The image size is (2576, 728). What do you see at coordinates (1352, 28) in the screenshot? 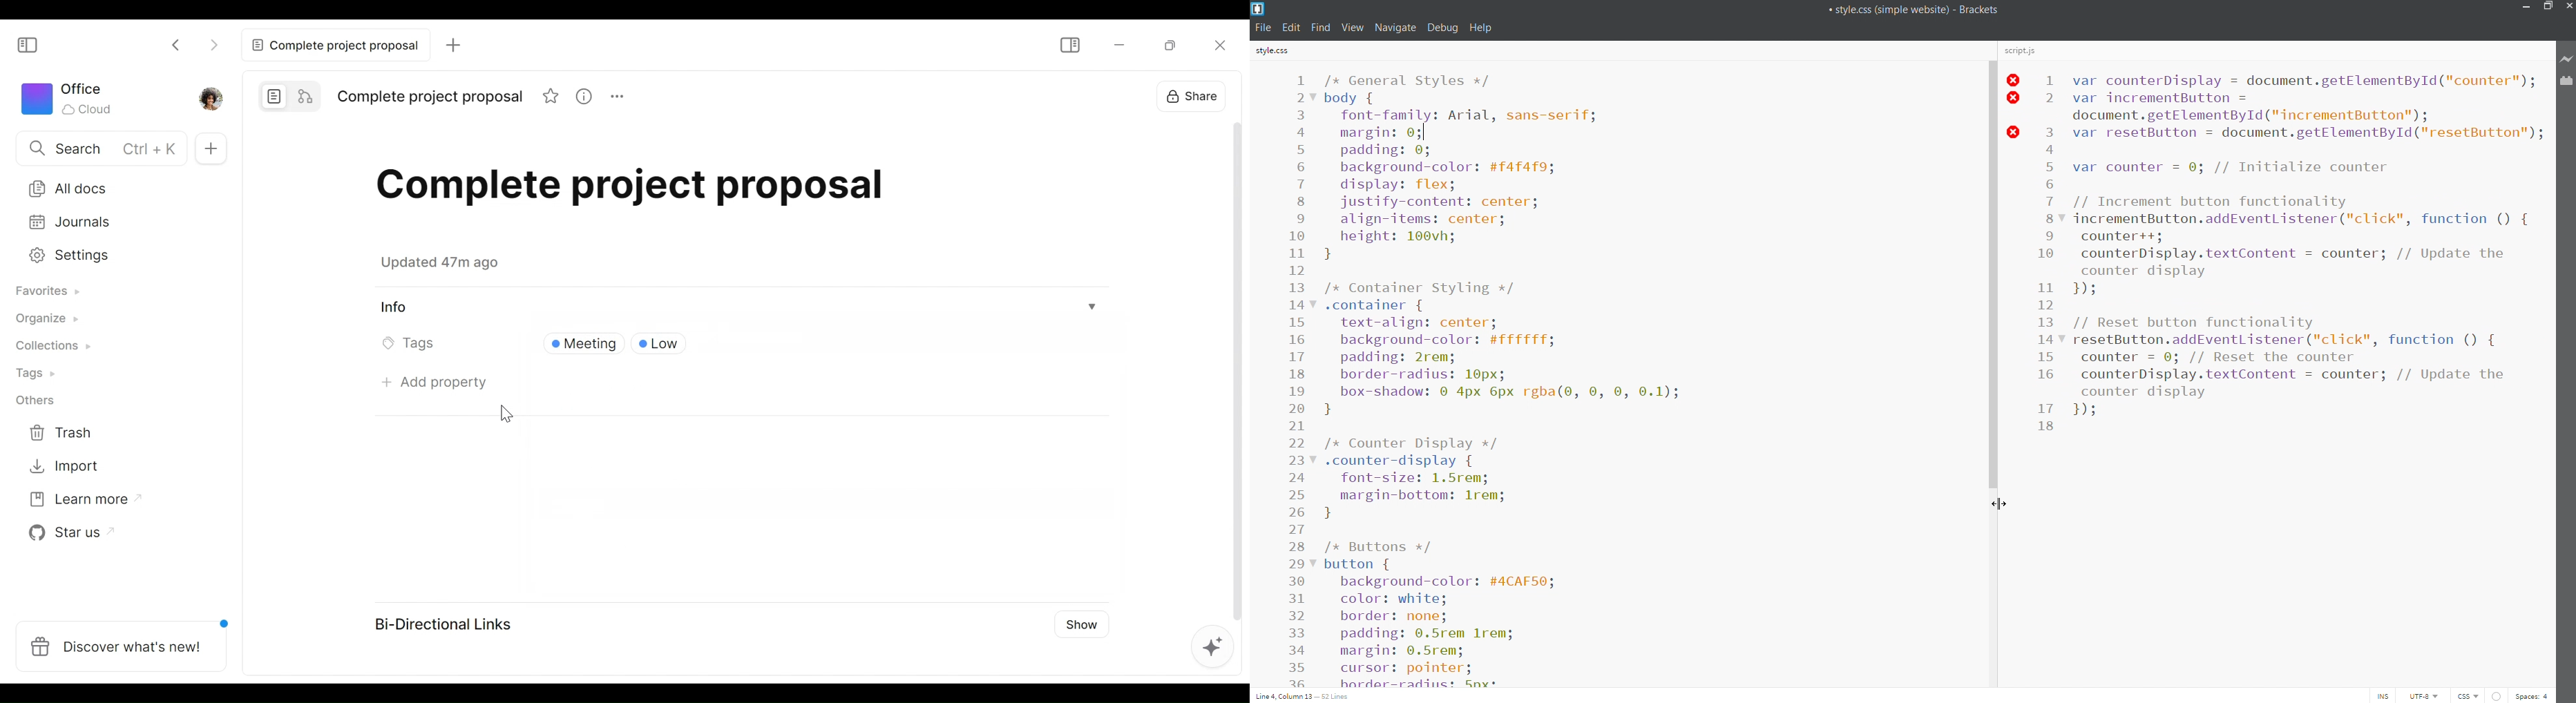
I see `view` at bounding box center [1352, 28].